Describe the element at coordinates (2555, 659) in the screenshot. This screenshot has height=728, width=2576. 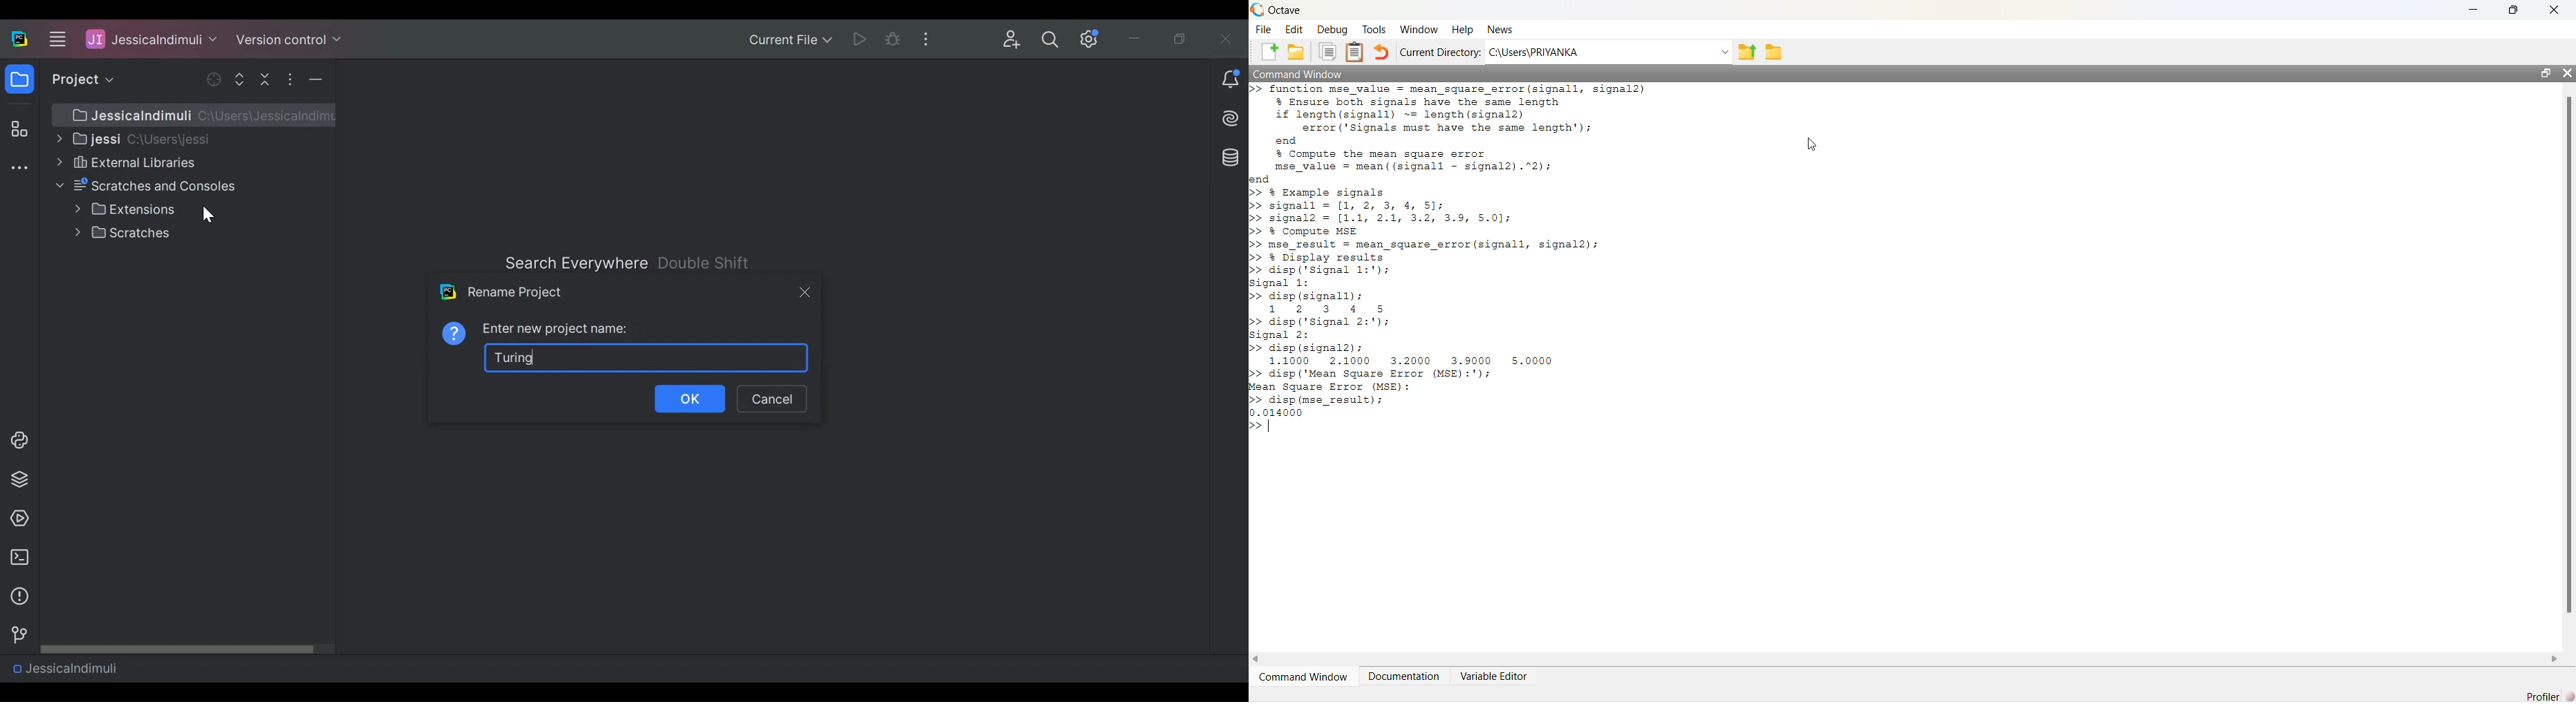
I see `scroll right` at that location.